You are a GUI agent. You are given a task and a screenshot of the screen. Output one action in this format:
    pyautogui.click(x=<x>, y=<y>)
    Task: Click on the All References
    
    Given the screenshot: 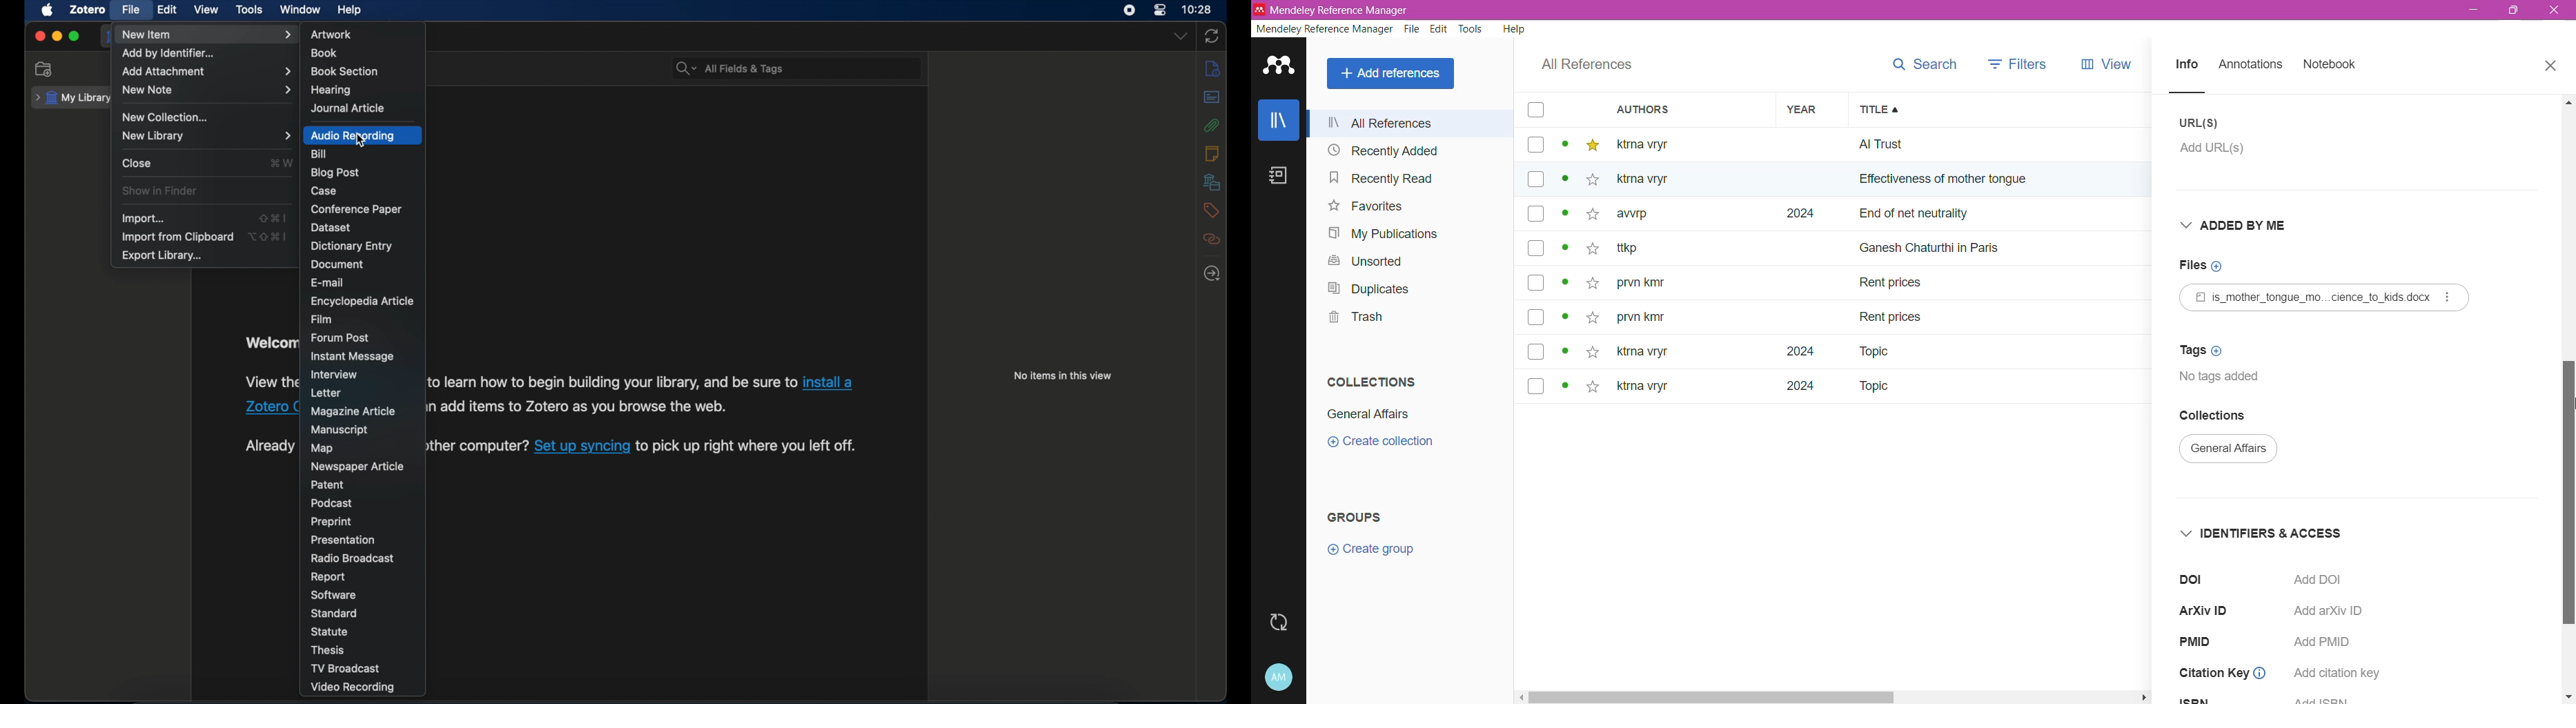 What is the action you would take?
    pyautogui.click(x=1411, y=123)
    